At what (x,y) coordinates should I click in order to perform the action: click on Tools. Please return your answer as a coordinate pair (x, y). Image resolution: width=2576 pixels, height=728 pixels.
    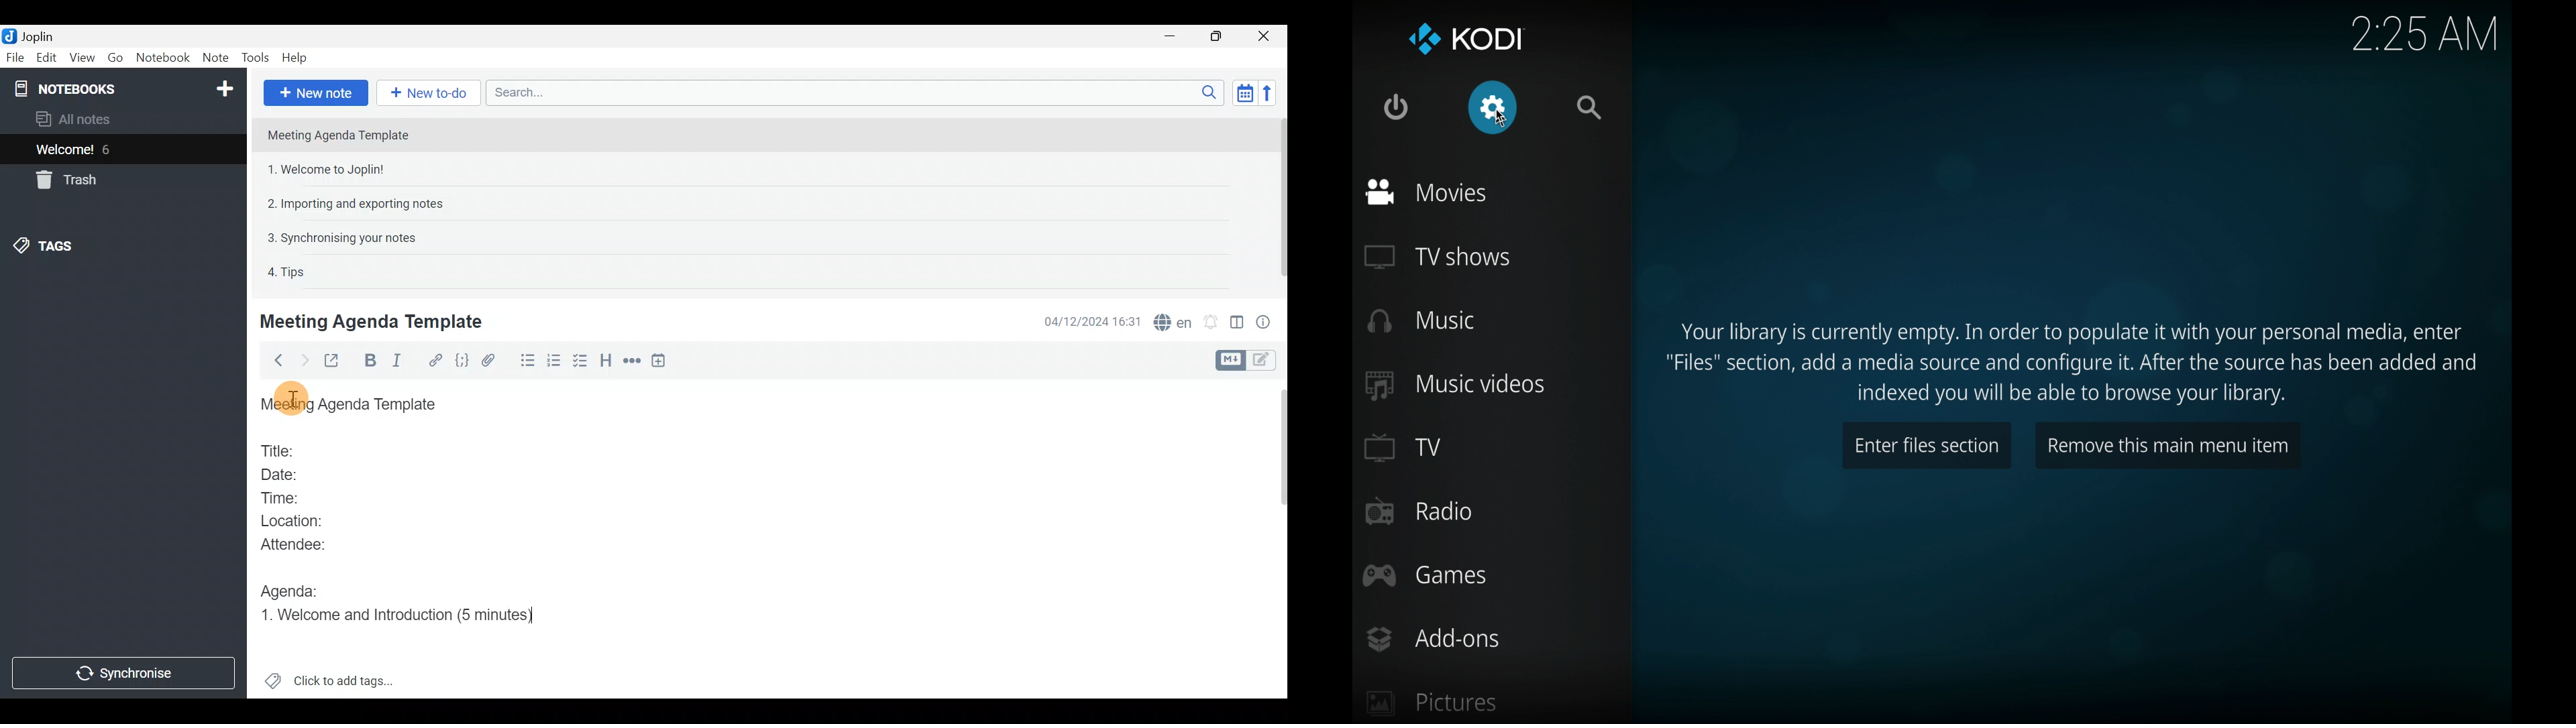
    Looking at the image, I should click on (254, 56).